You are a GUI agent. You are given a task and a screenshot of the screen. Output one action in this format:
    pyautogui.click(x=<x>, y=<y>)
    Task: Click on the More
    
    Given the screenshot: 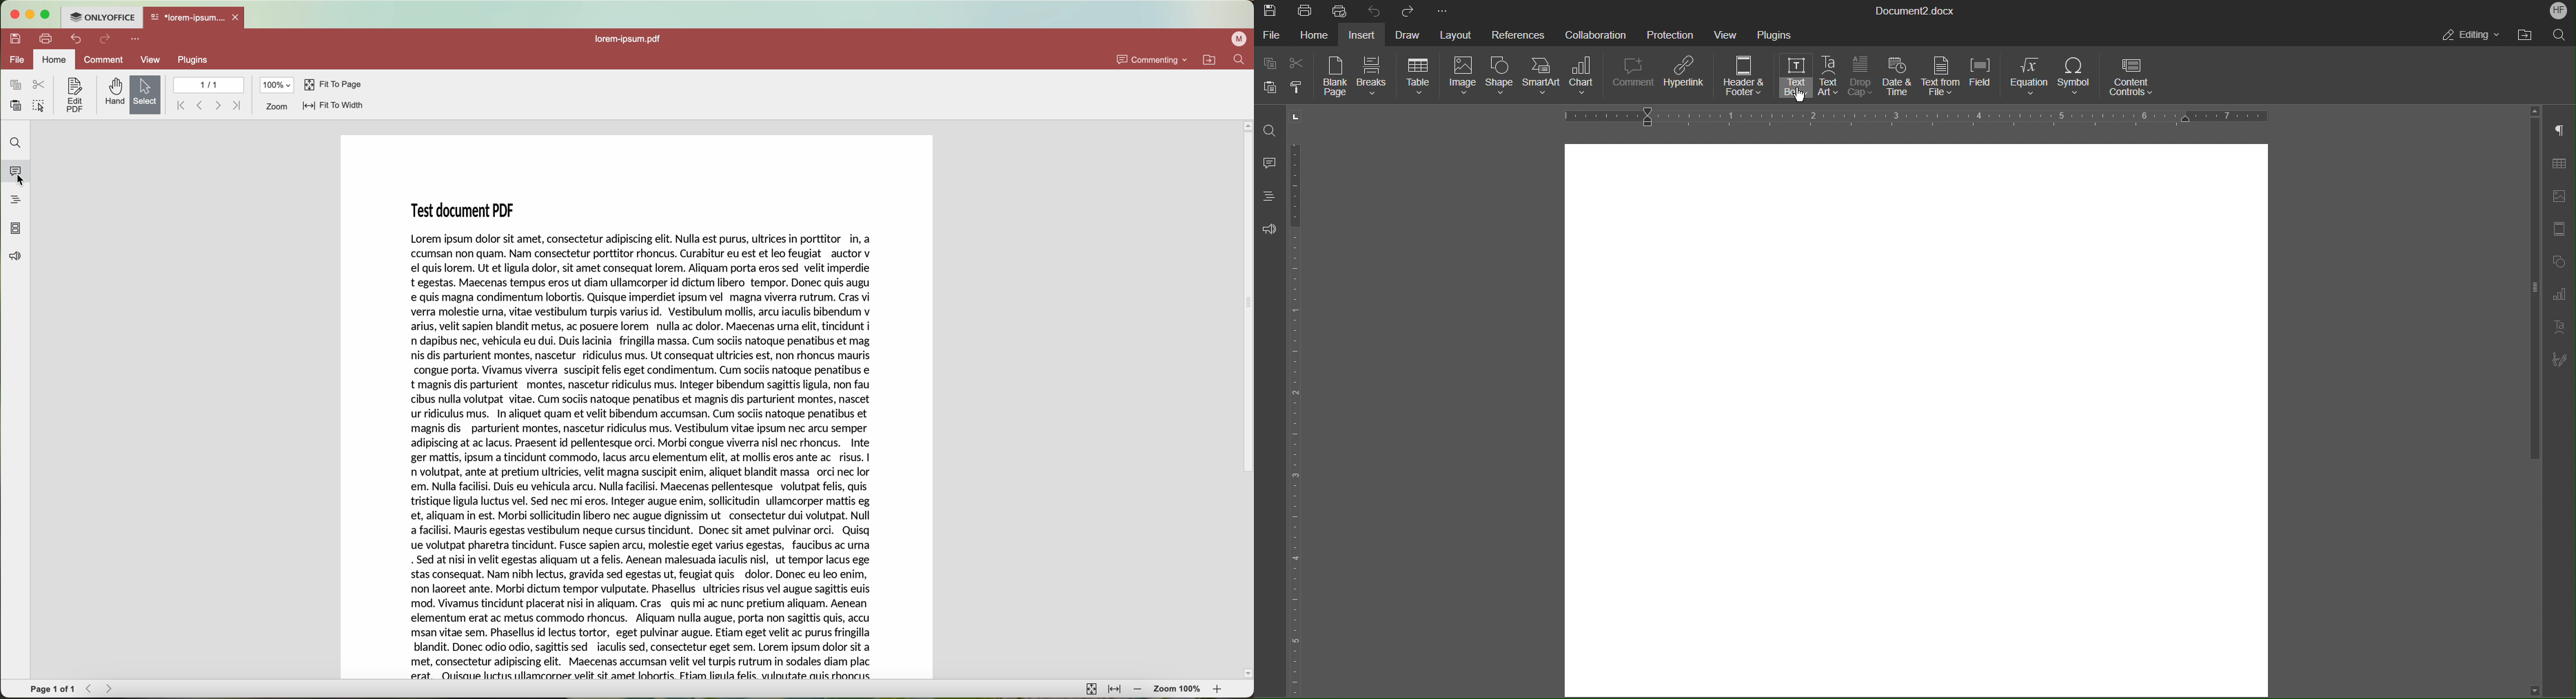 What is the action you would take?
    pyautogui.click(x=1443, y=10)
    